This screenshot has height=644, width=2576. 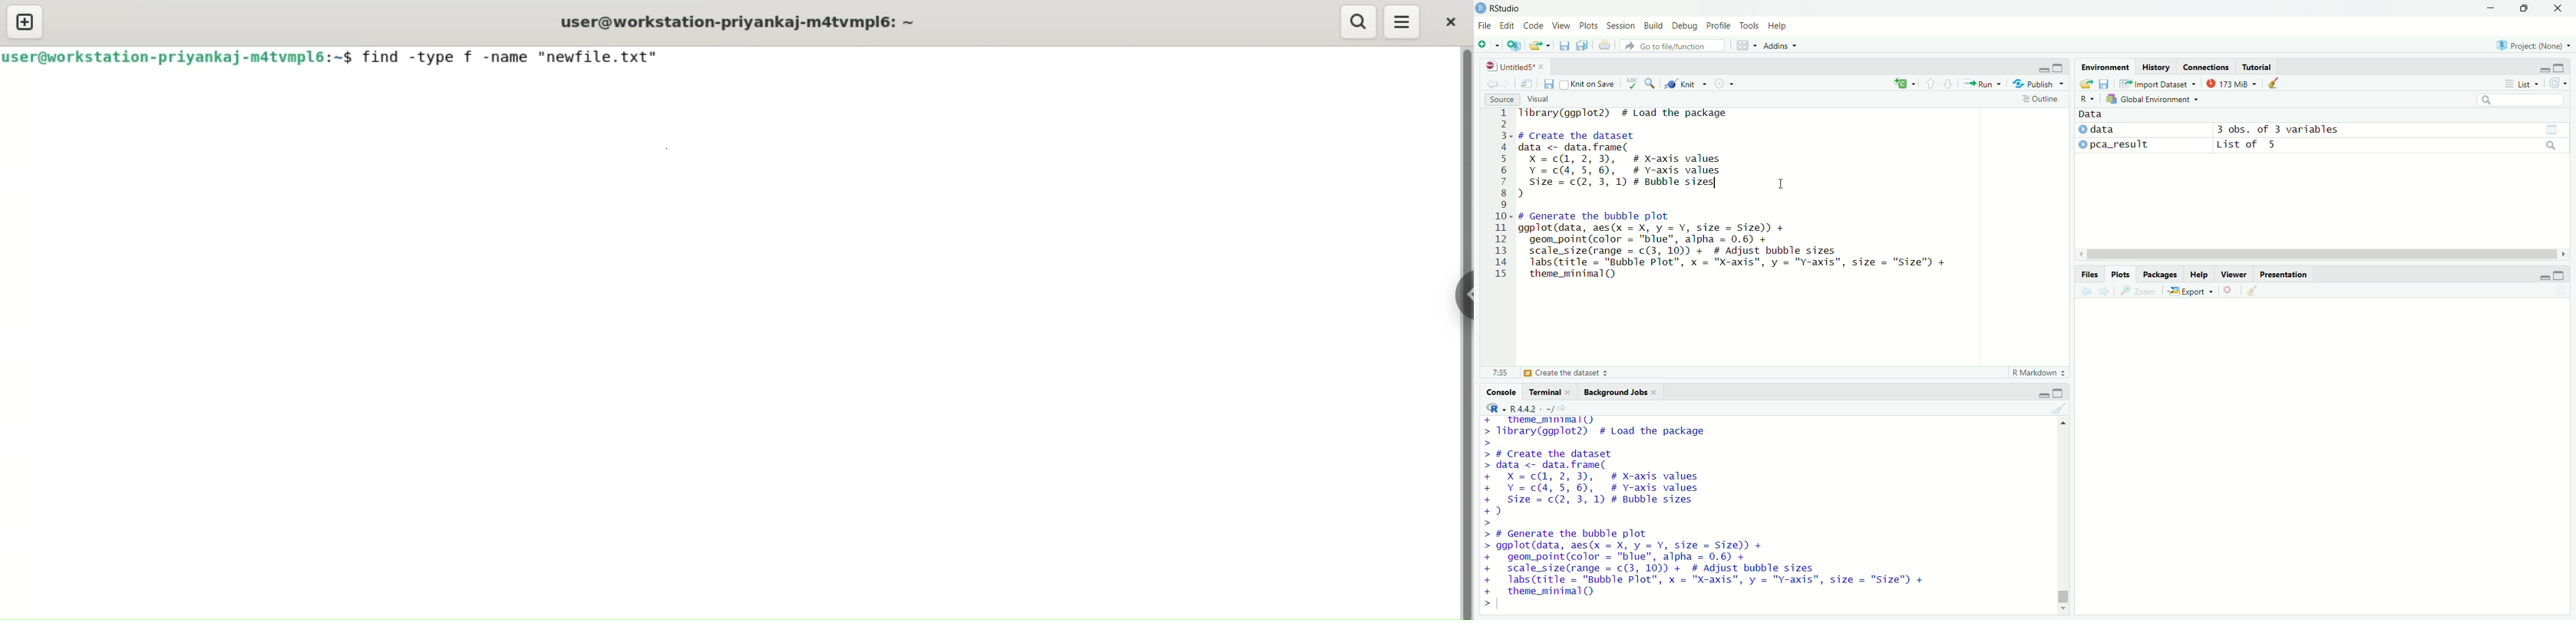 I want to click on refresh, so click(x=2559, y=83).